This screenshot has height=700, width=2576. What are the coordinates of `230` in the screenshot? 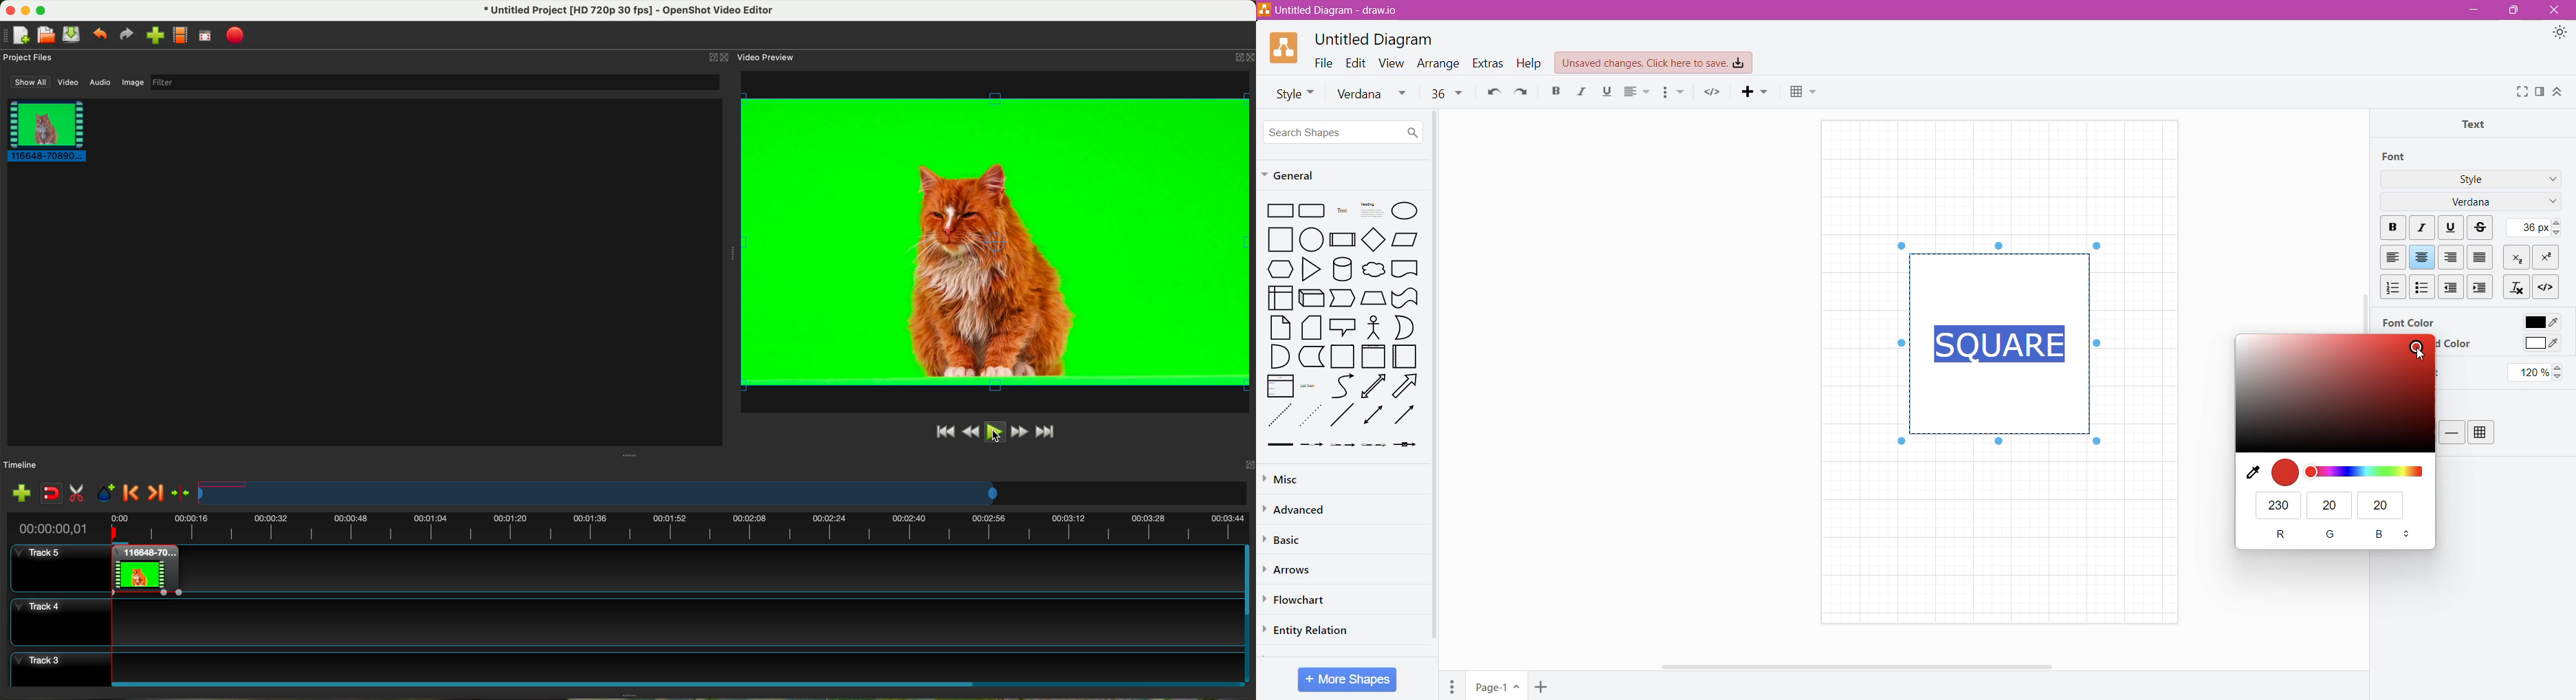 It's located at (2279, 505).